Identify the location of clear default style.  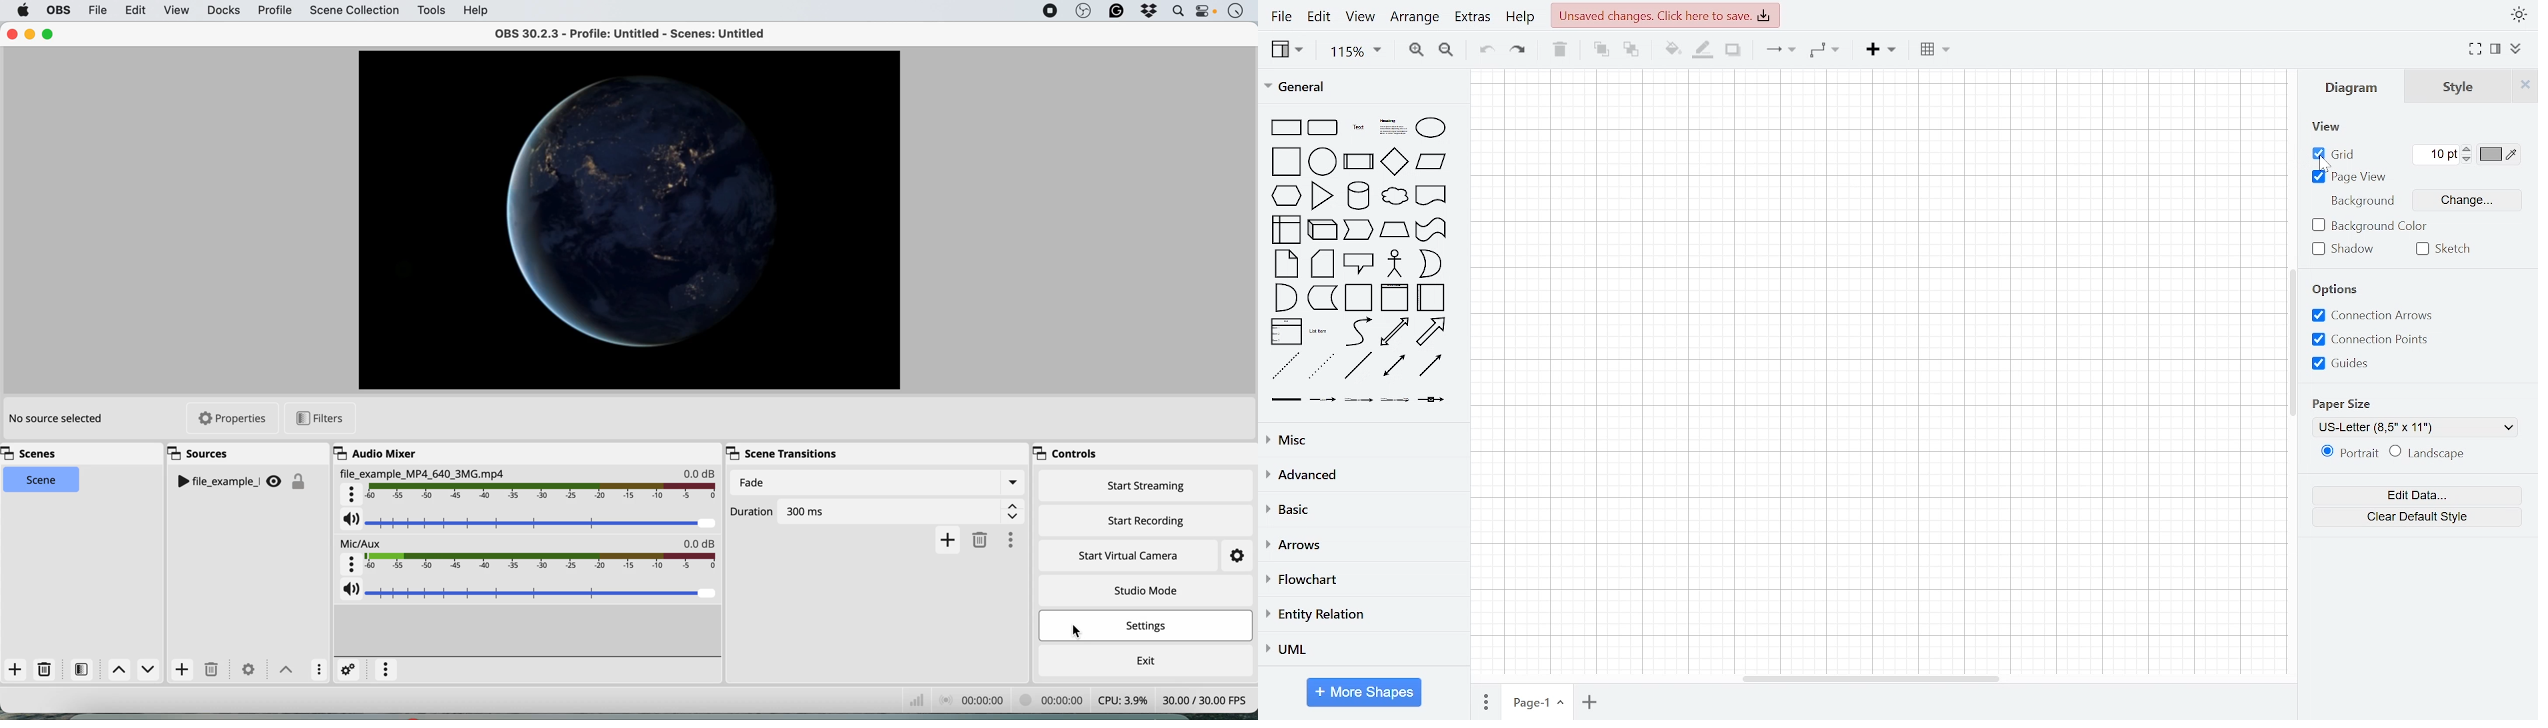
(2414, 517).